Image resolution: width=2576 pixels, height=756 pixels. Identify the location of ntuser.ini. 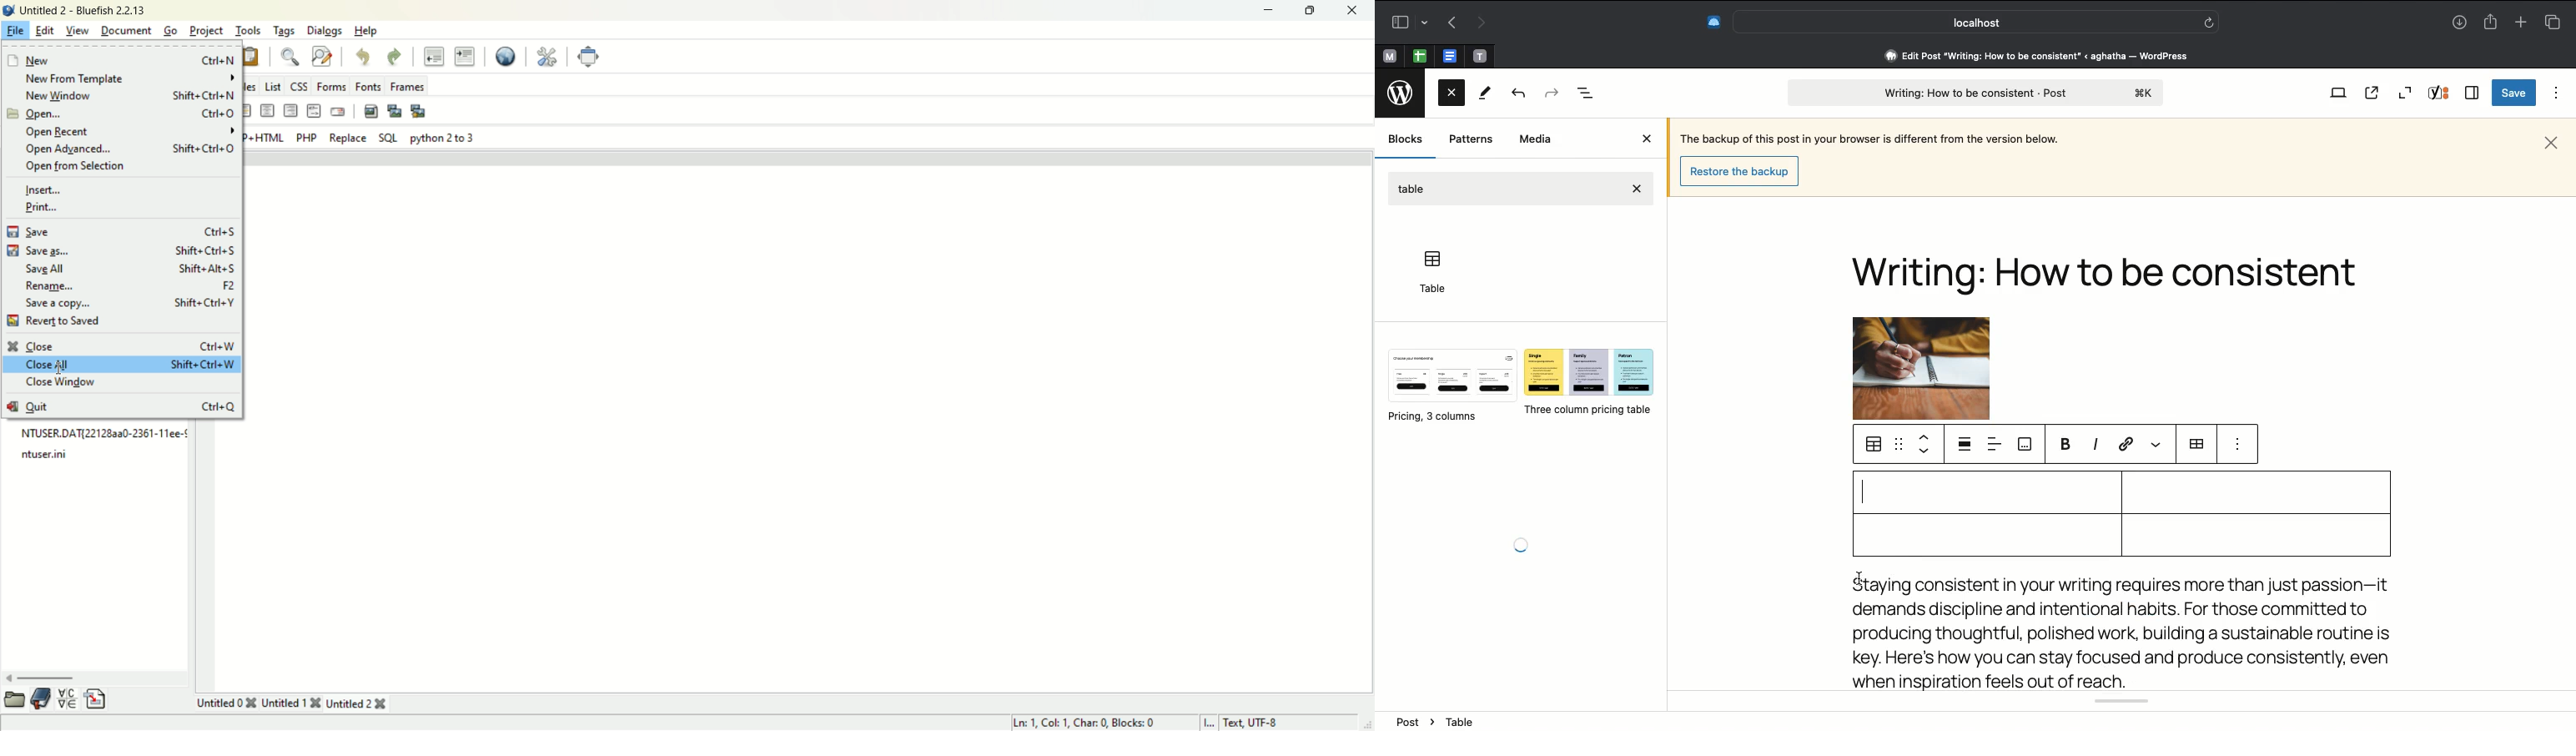
(43, 454).